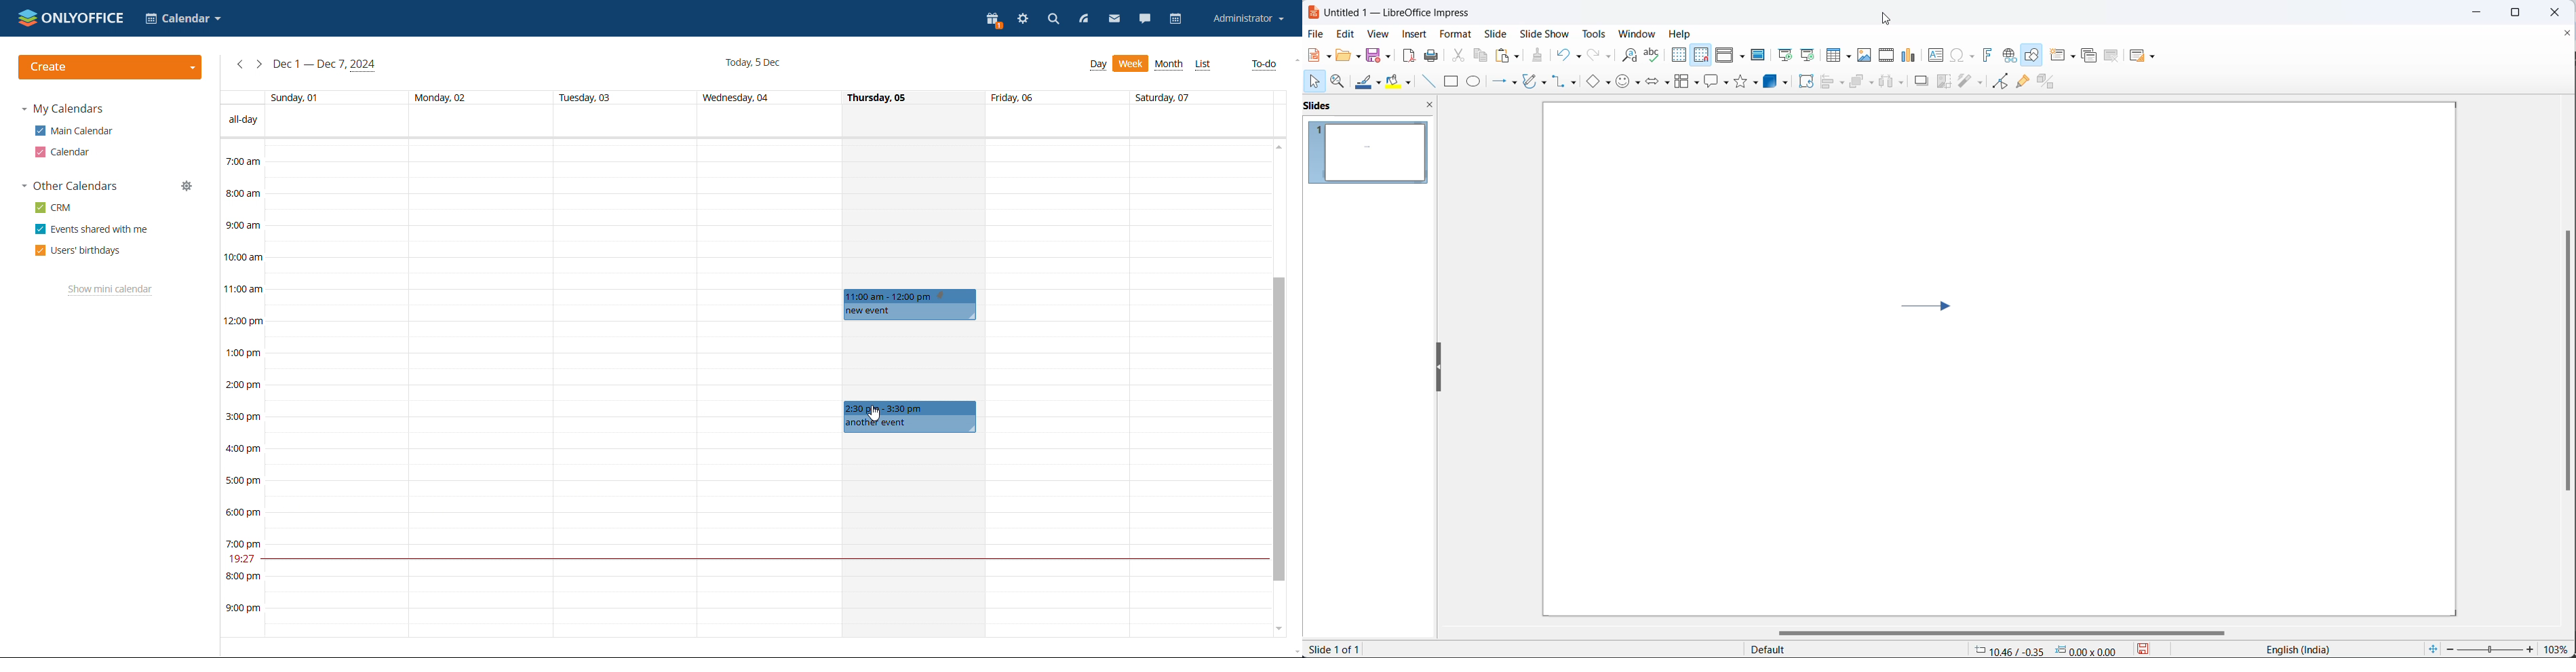 The width and height of the screenshot is (2576, 672). I want to click on display view, so click(1730, 54).